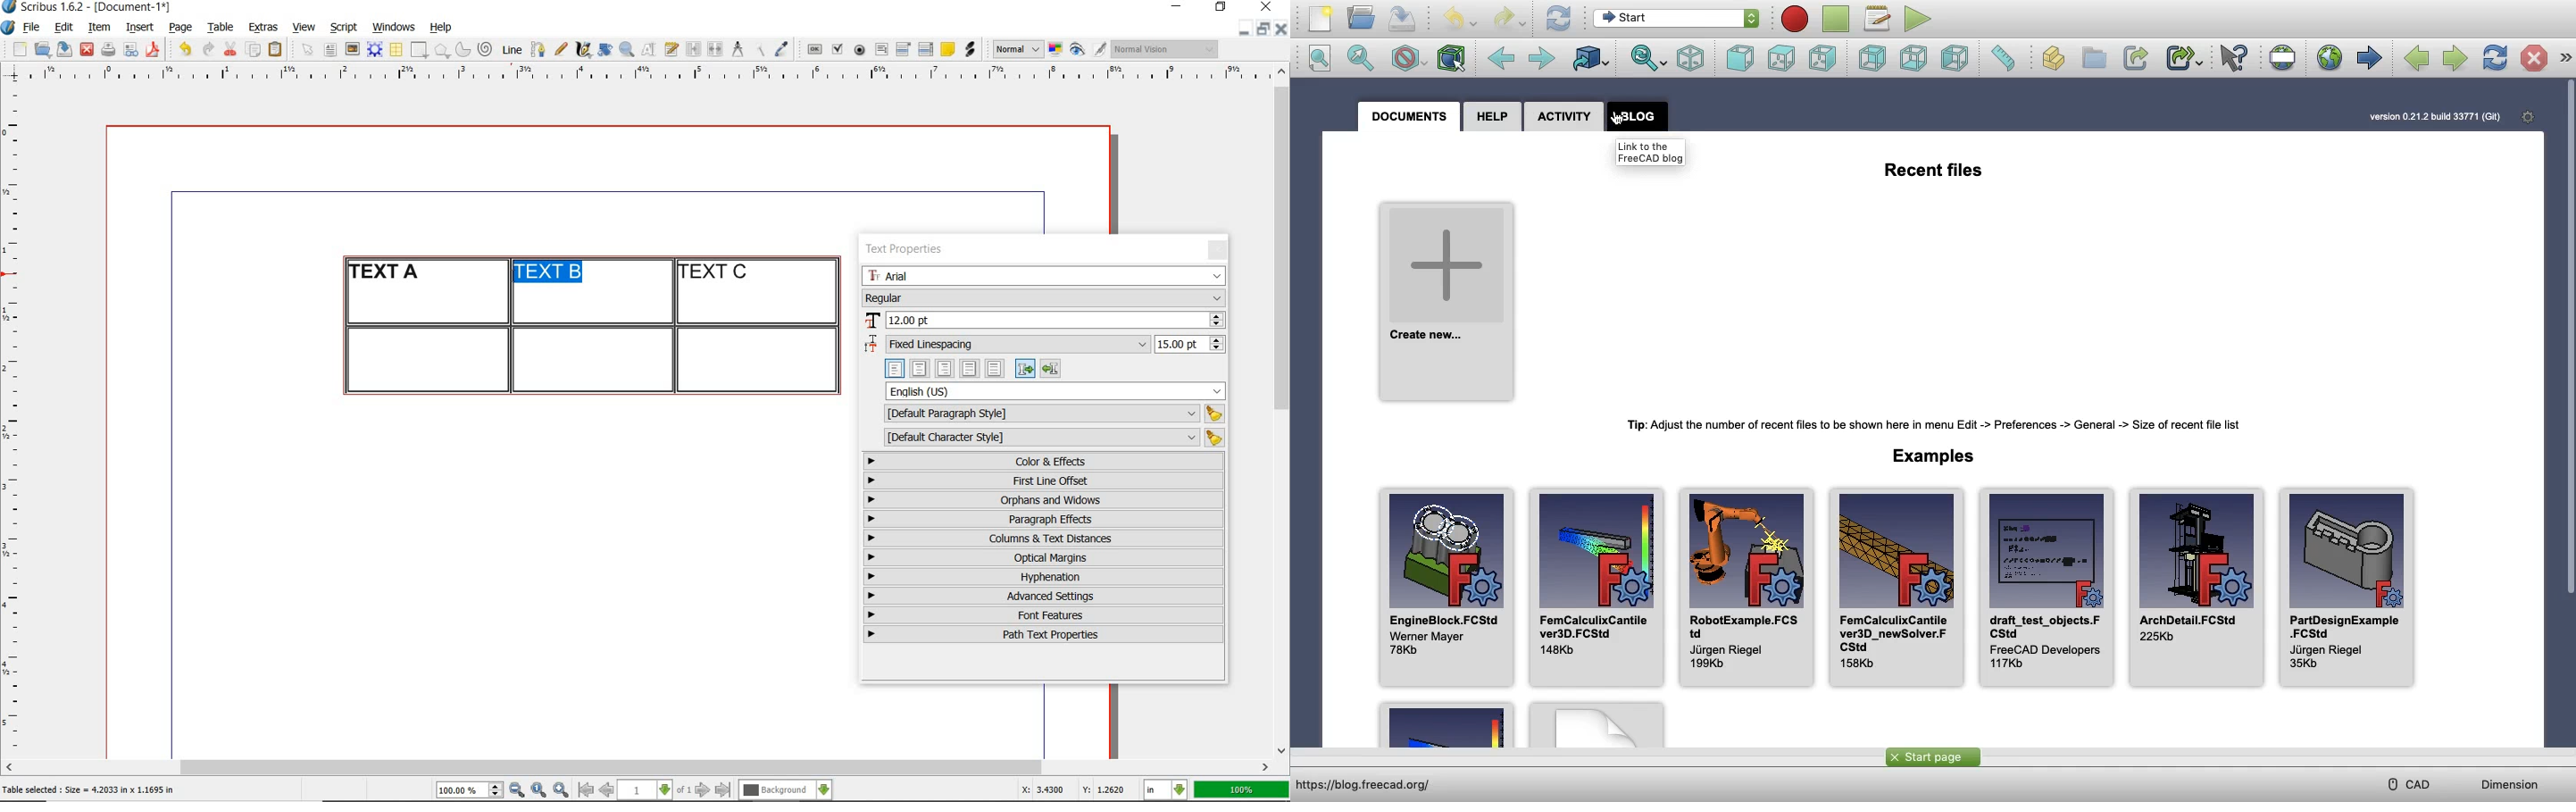 The image size is (2576, 812). I want to click on Forward Navigation, so click(2453, 58).